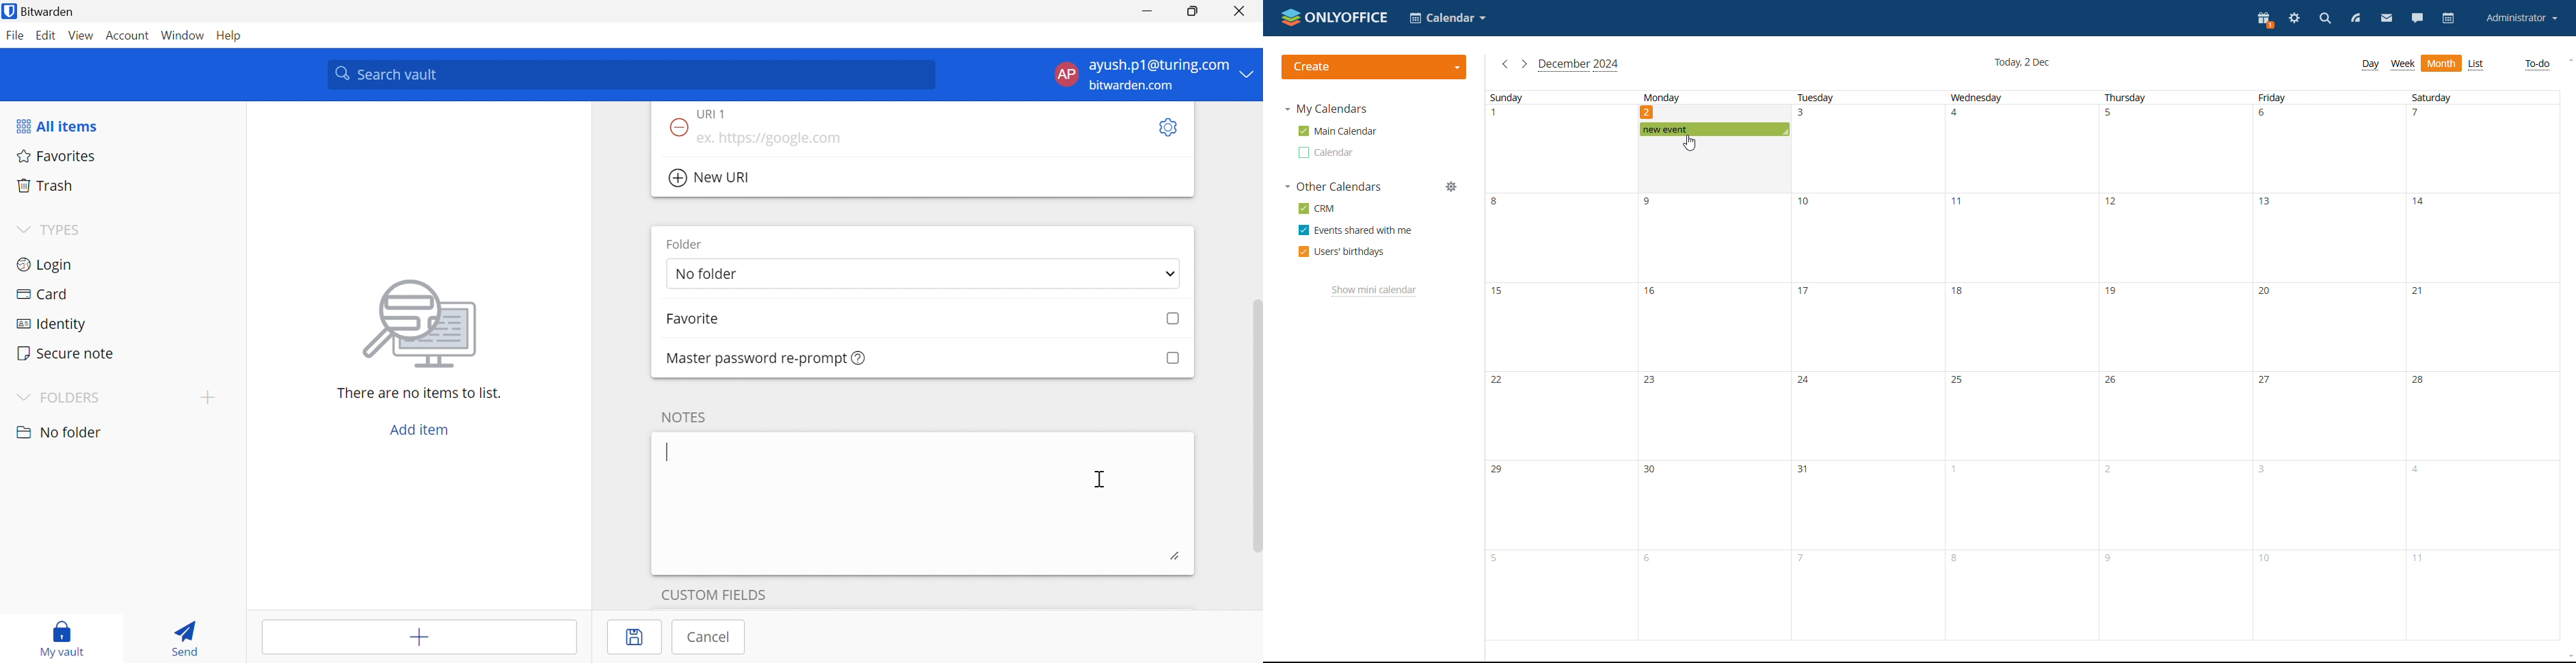  Describe the element at coordinates (1315, 208) in the screenshot. I see `crm` at that location.